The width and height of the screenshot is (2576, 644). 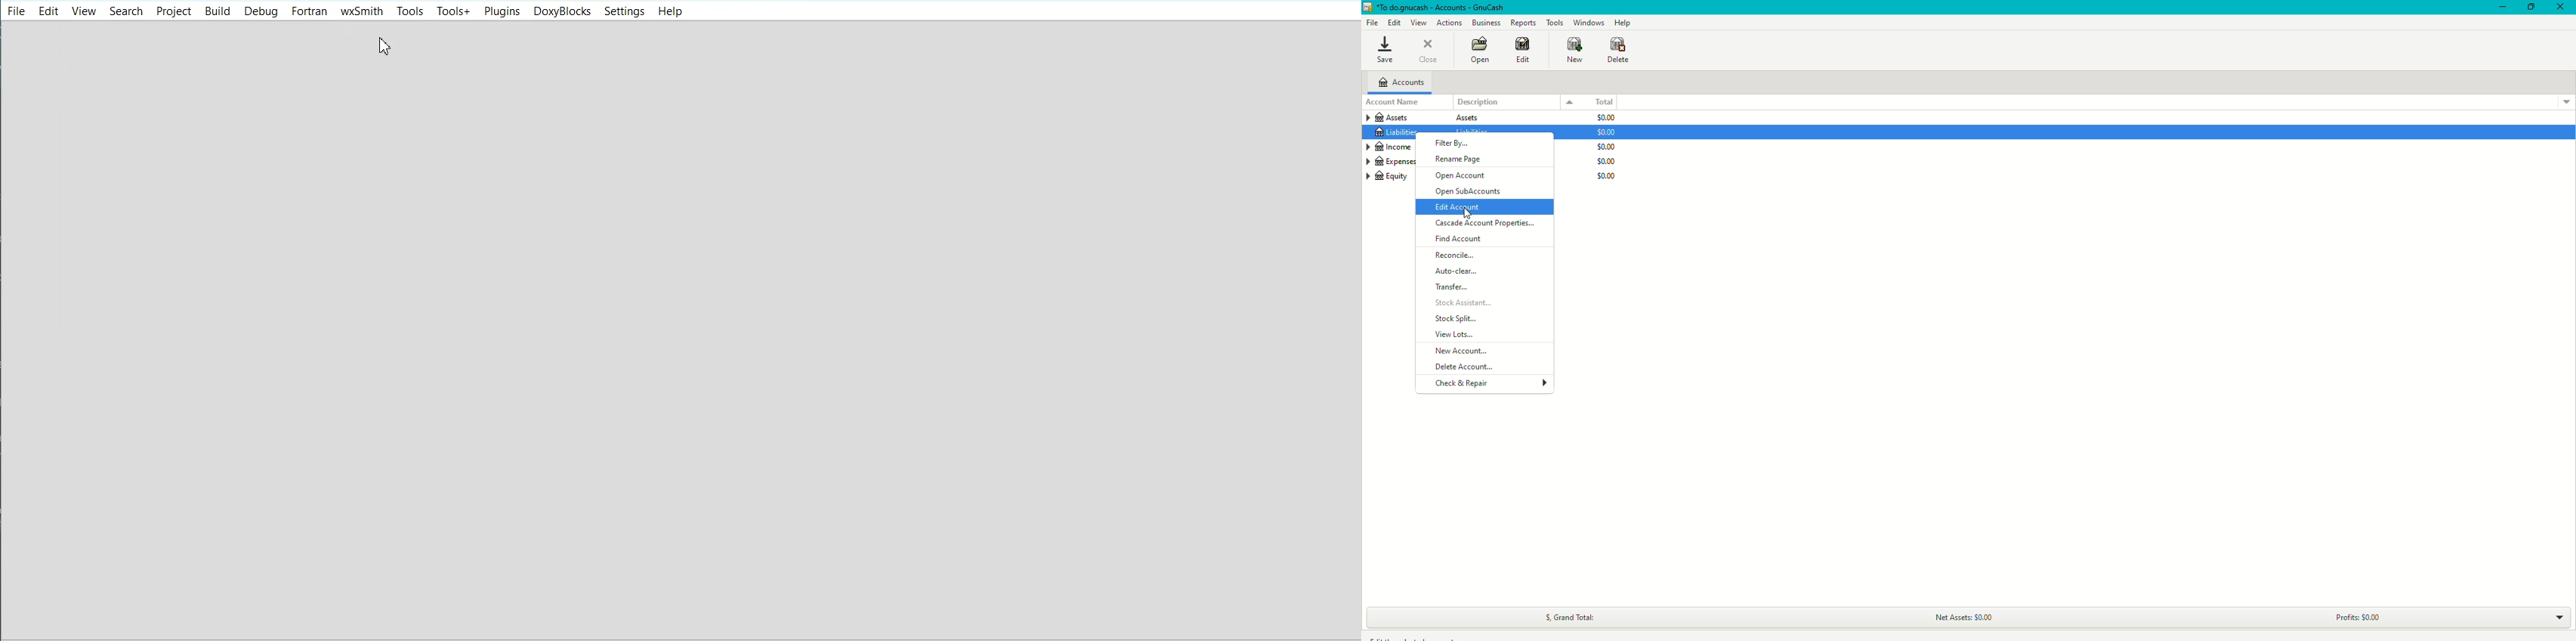 I want to click on wxSmith, so click(x=362, y=11).